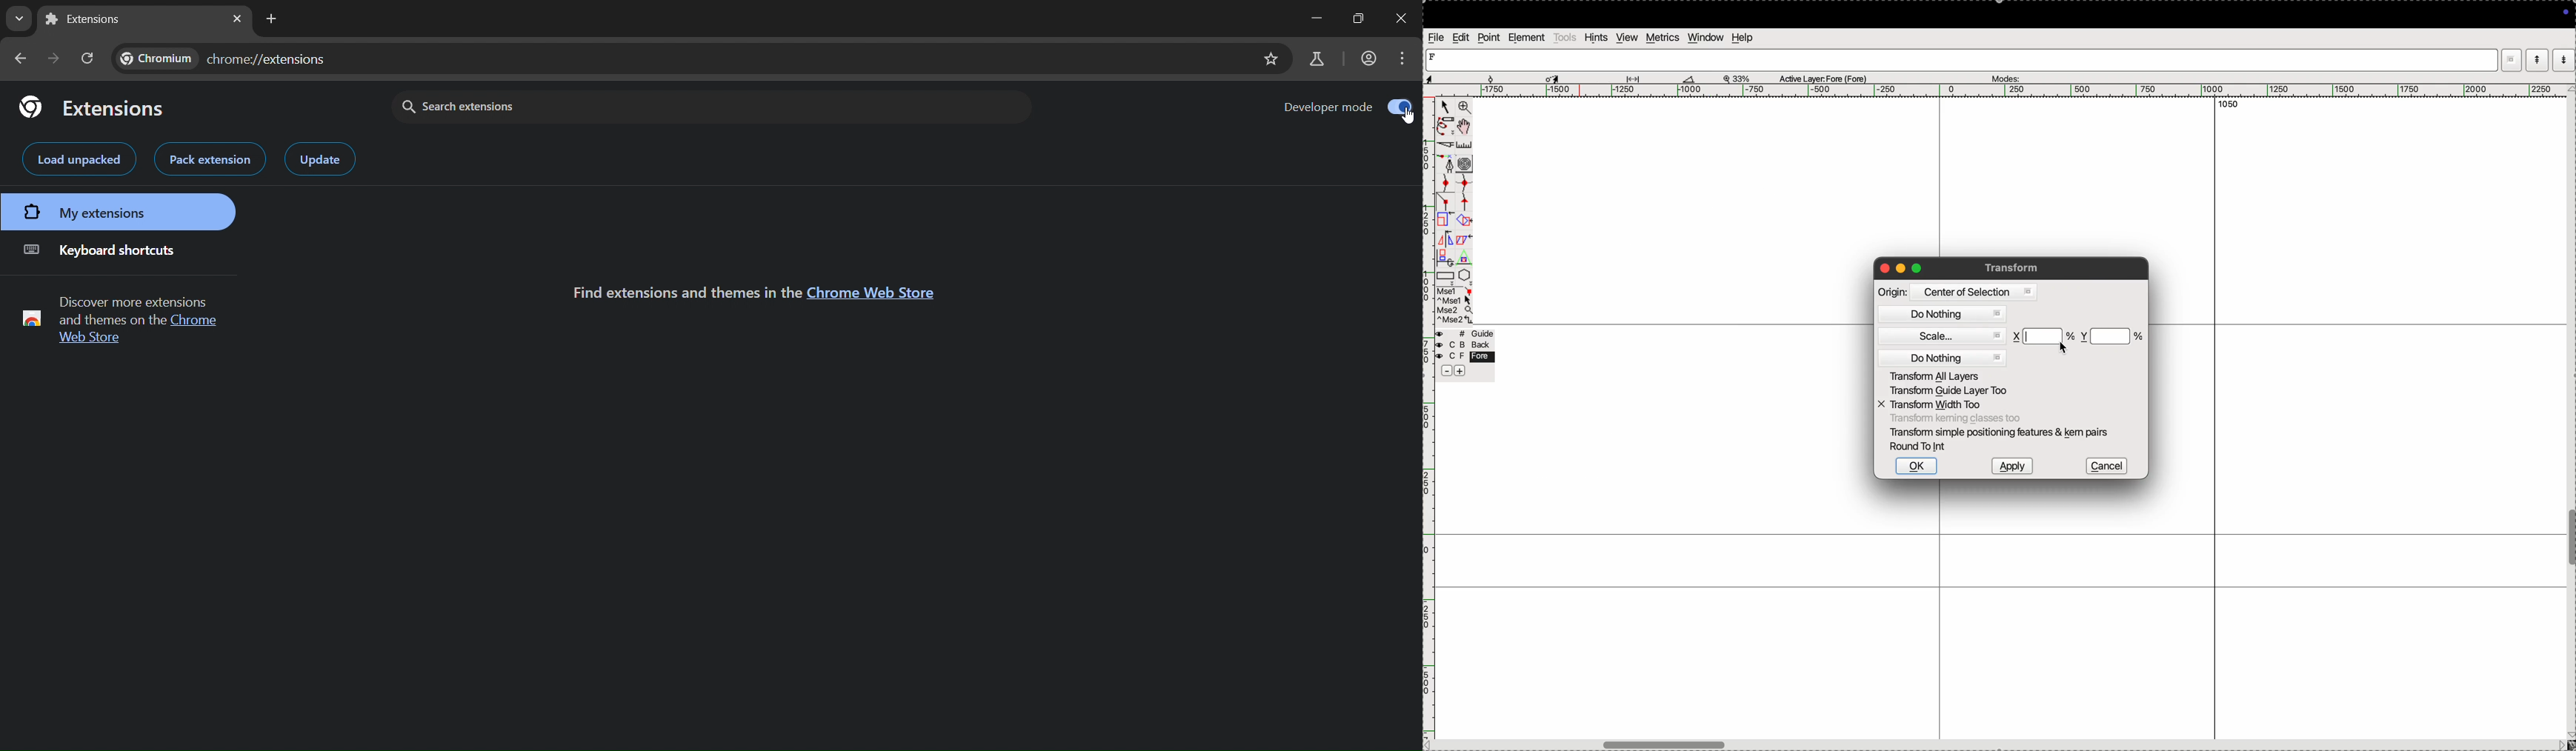 This screenshot has width=2576, height=756. I want to click on x co-ordinate, so click(2018, 336).